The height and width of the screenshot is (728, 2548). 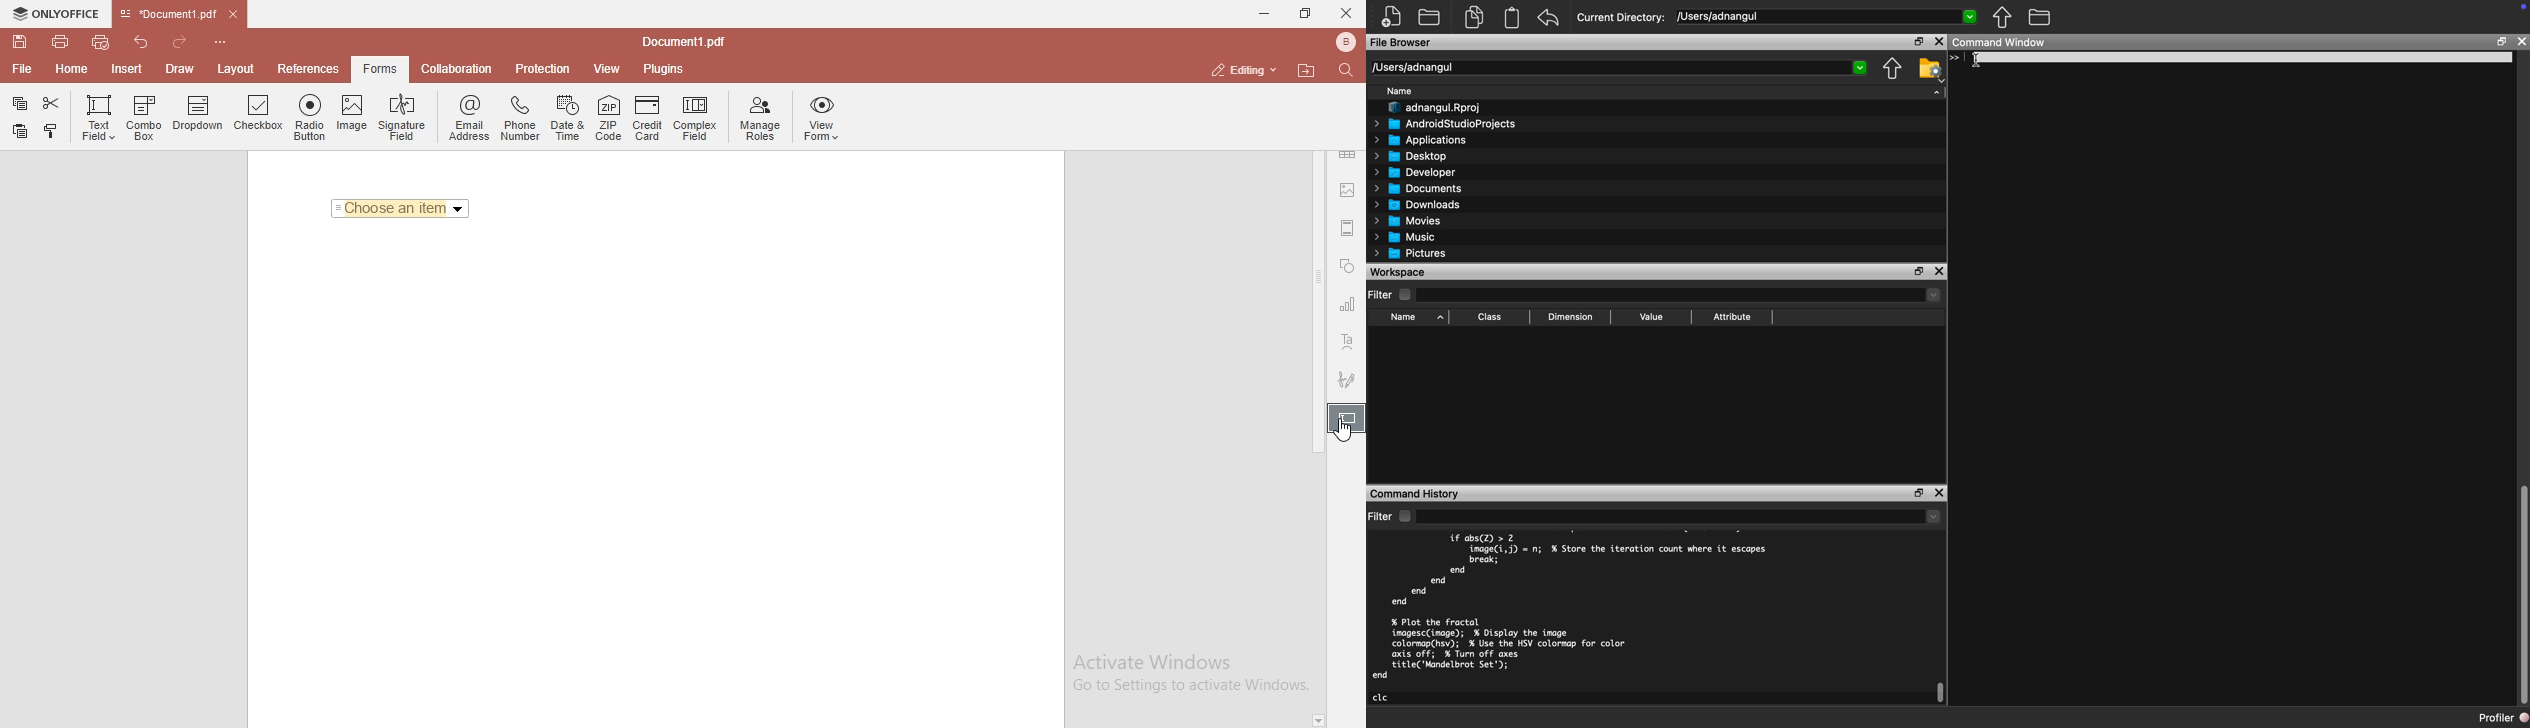 I want to click on date and time, so click(x=569, y=119).